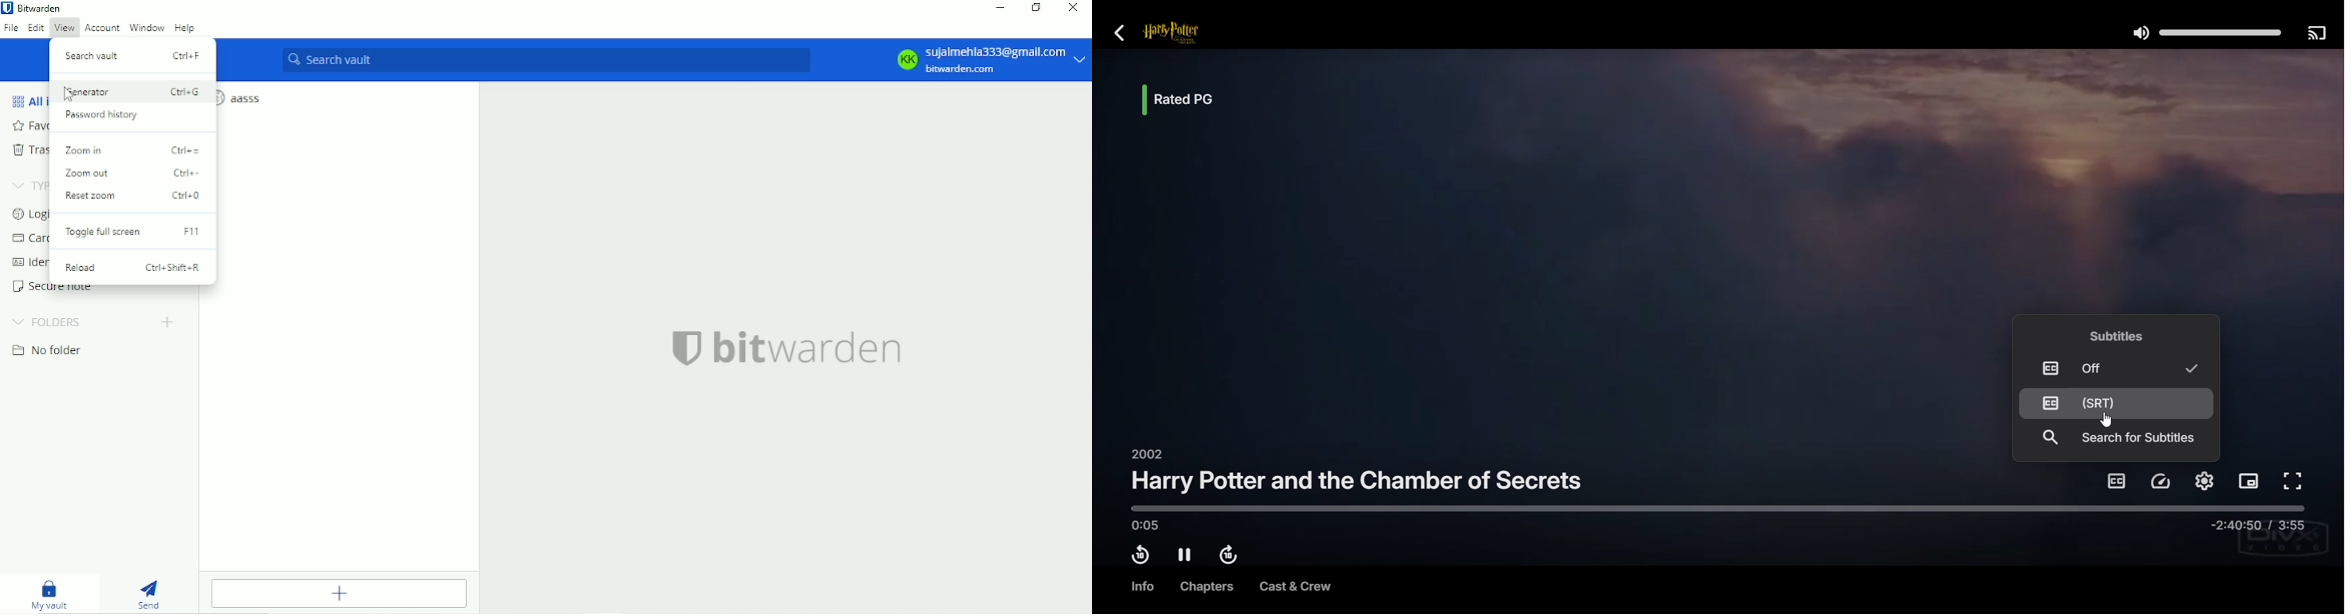 The height and width of the screenshot is (616, 2352). Describe the element at coordinates (133, 91) in the screenshot. I see `Generator` at that location.